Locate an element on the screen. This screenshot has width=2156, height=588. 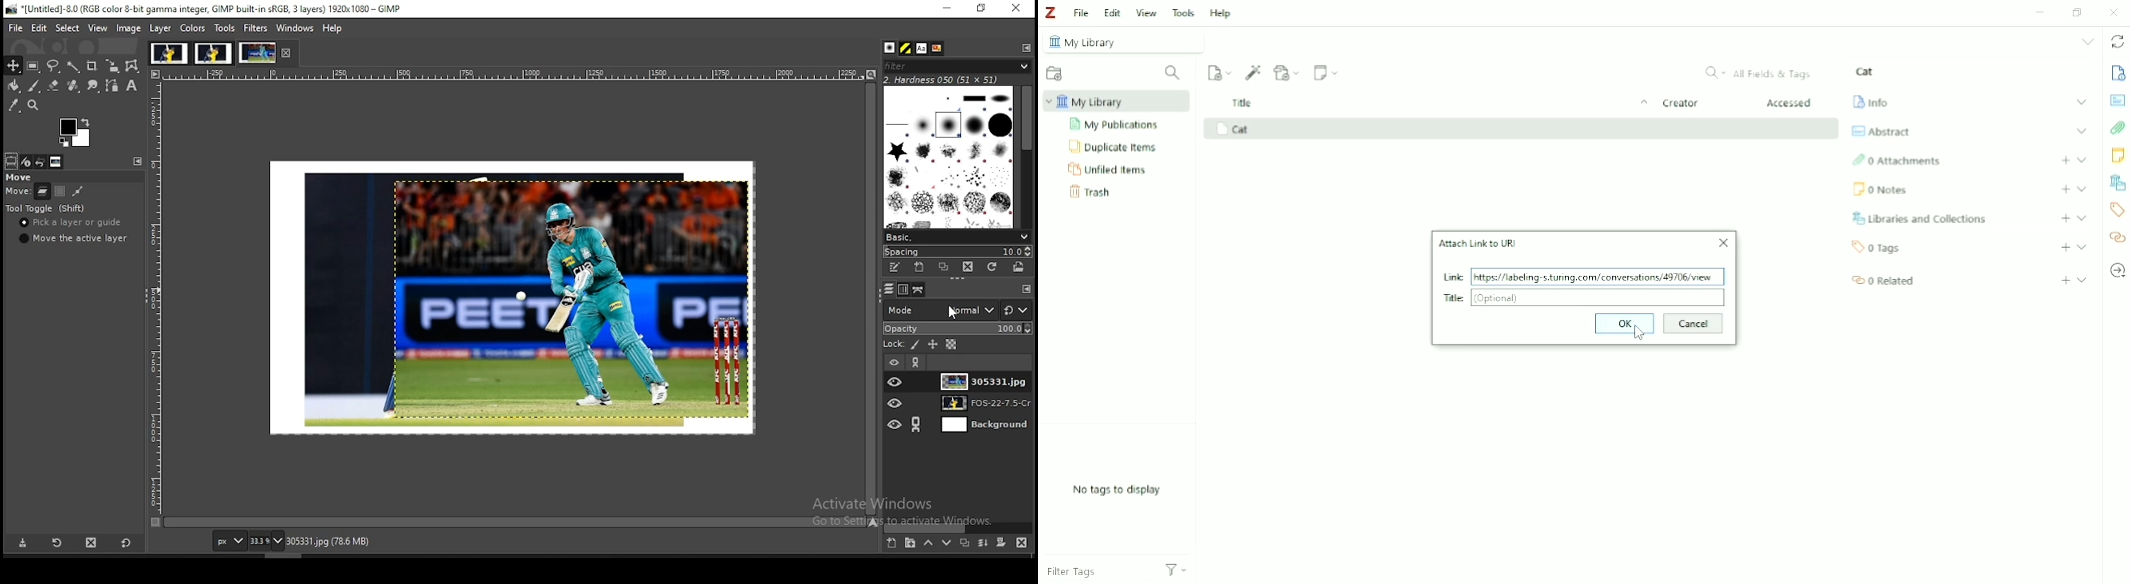
Filter Collections is located at coordinates (1173, 73).